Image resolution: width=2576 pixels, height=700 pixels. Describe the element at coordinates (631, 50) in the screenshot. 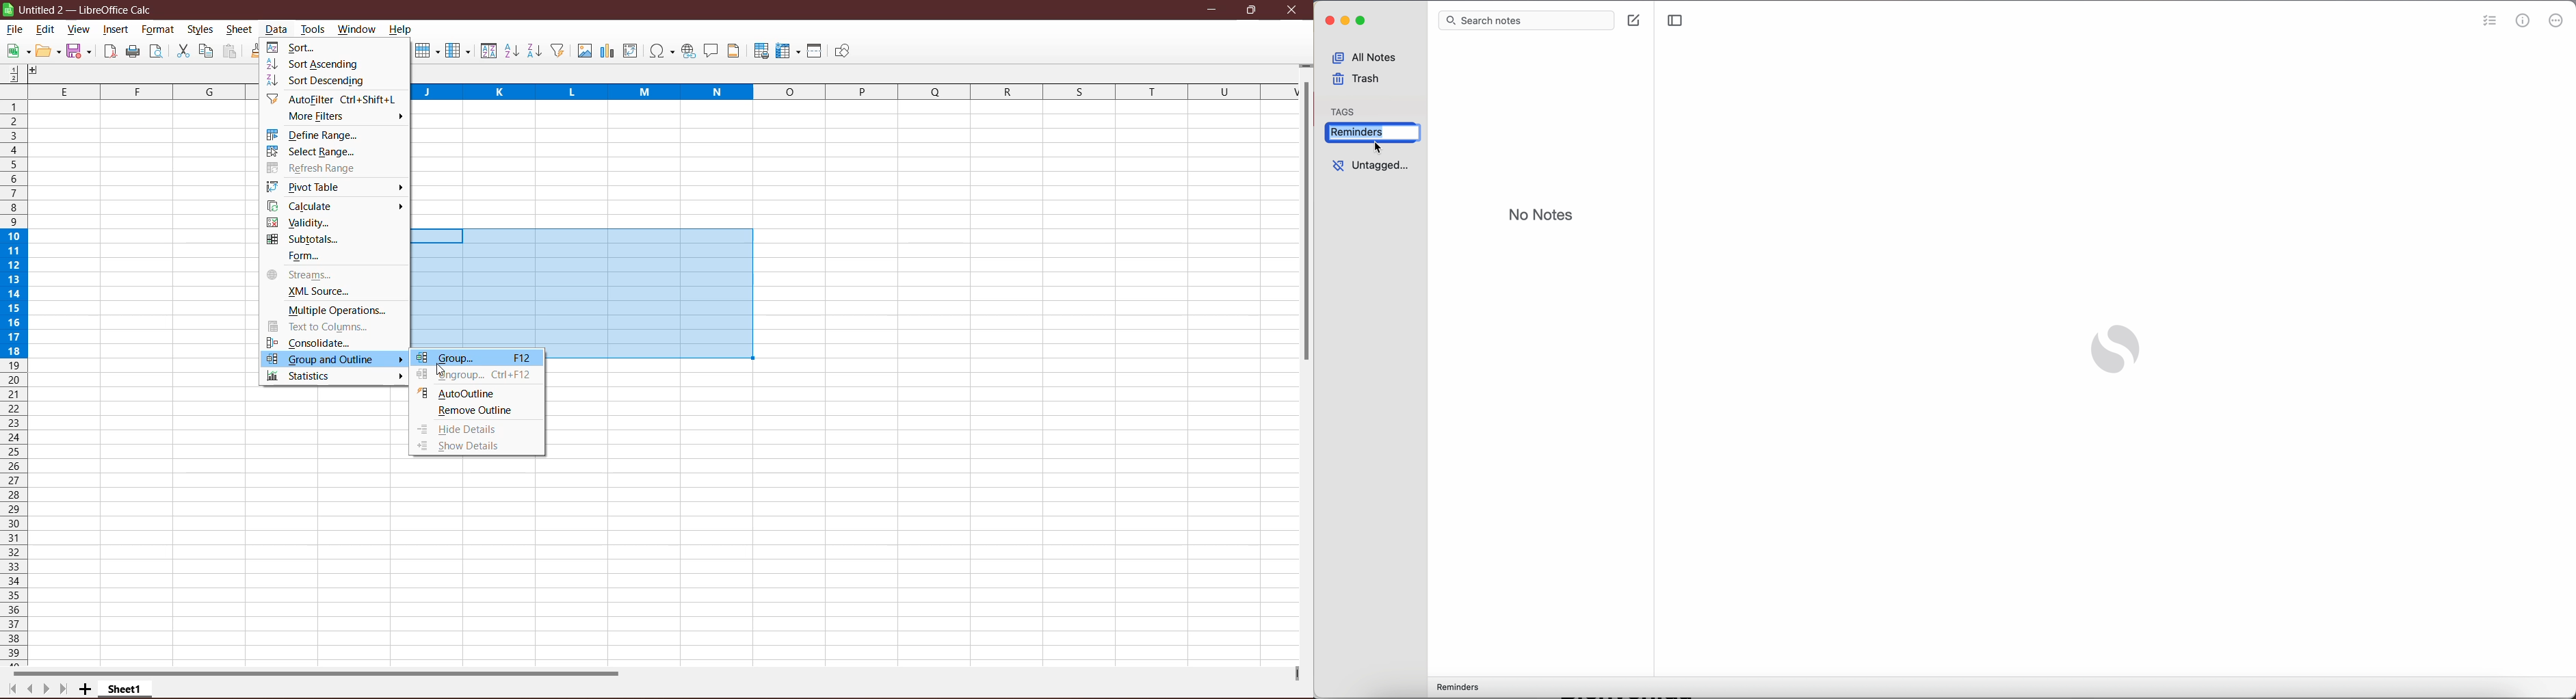

I see `Insert or Edit Pivot table` at that location.